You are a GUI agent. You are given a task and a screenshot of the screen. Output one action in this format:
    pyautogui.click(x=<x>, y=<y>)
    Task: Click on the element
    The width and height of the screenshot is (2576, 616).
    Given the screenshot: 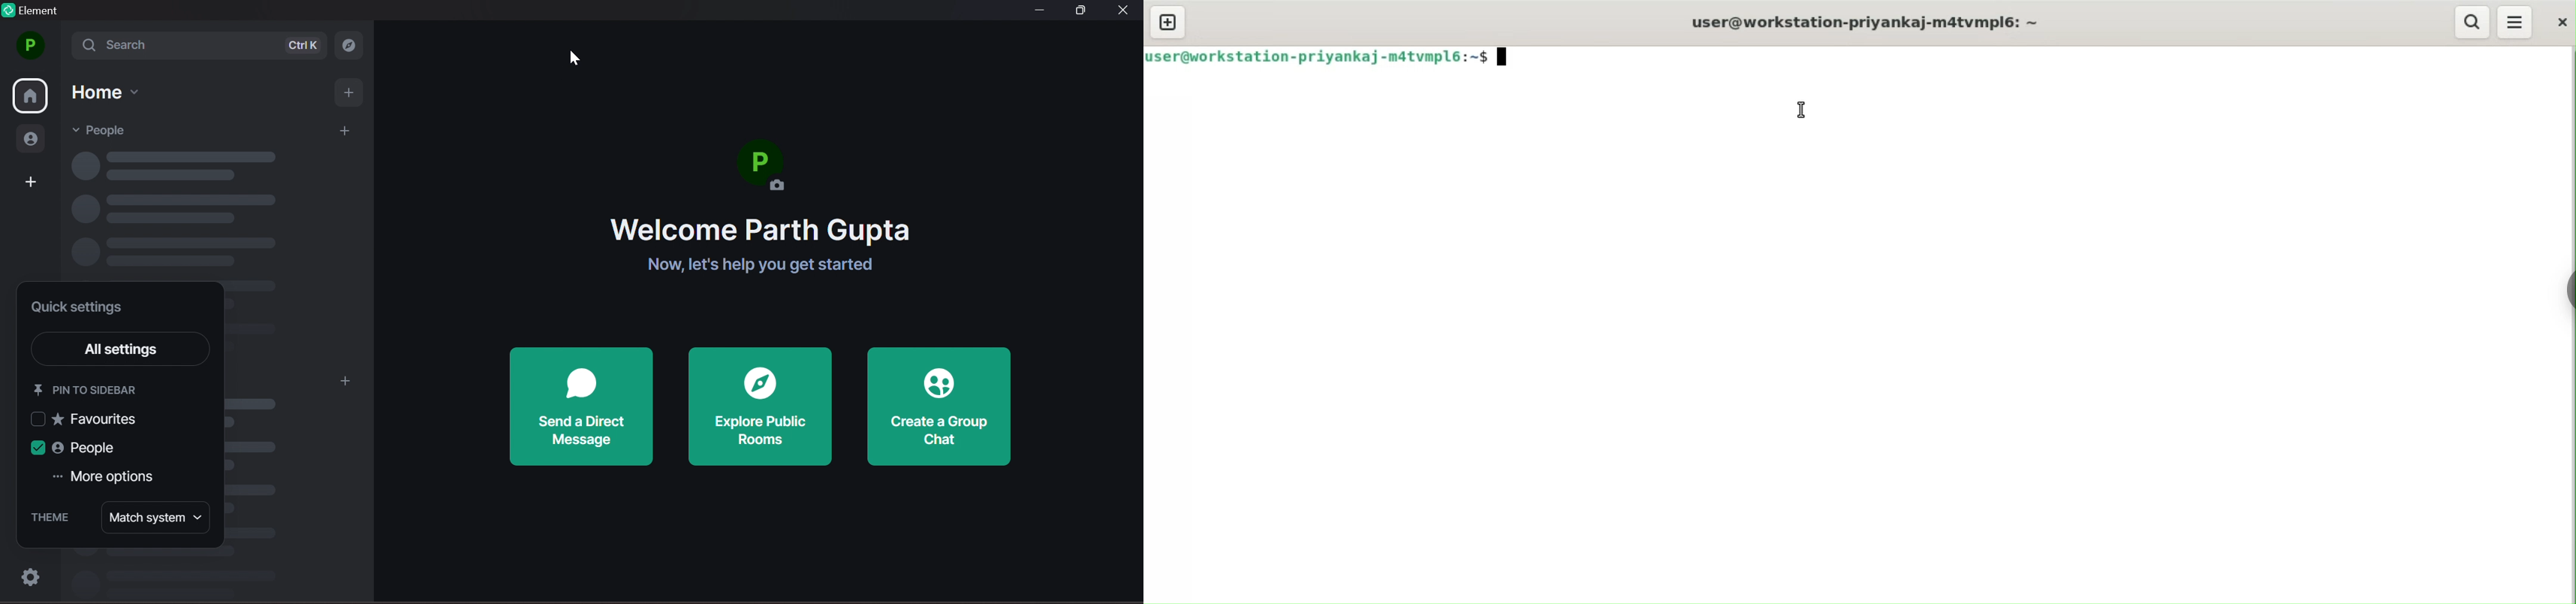 What is the action you would take?
    pyautogui.click(x=35, y=13)
    